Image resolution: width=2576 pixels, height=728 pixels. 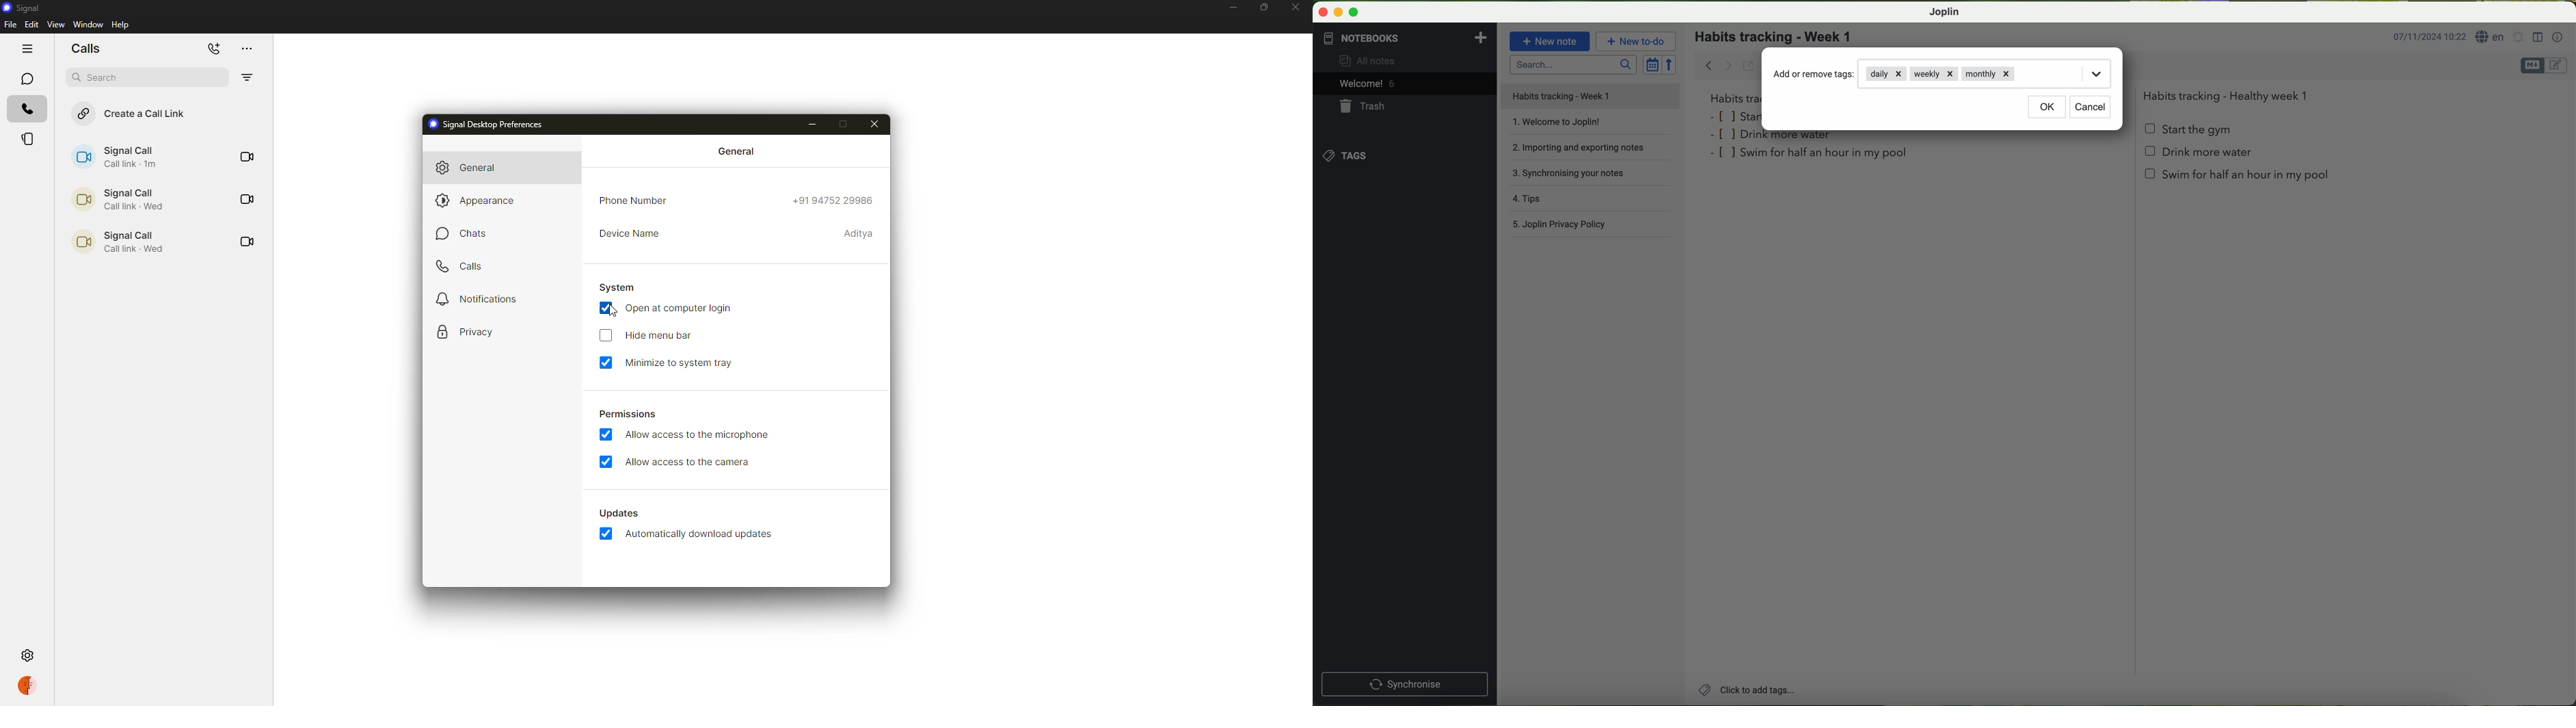 What do you see at coordinates (2090, 107) in the screenshot?
I see `cancel` at bounding box center [2090, 107].